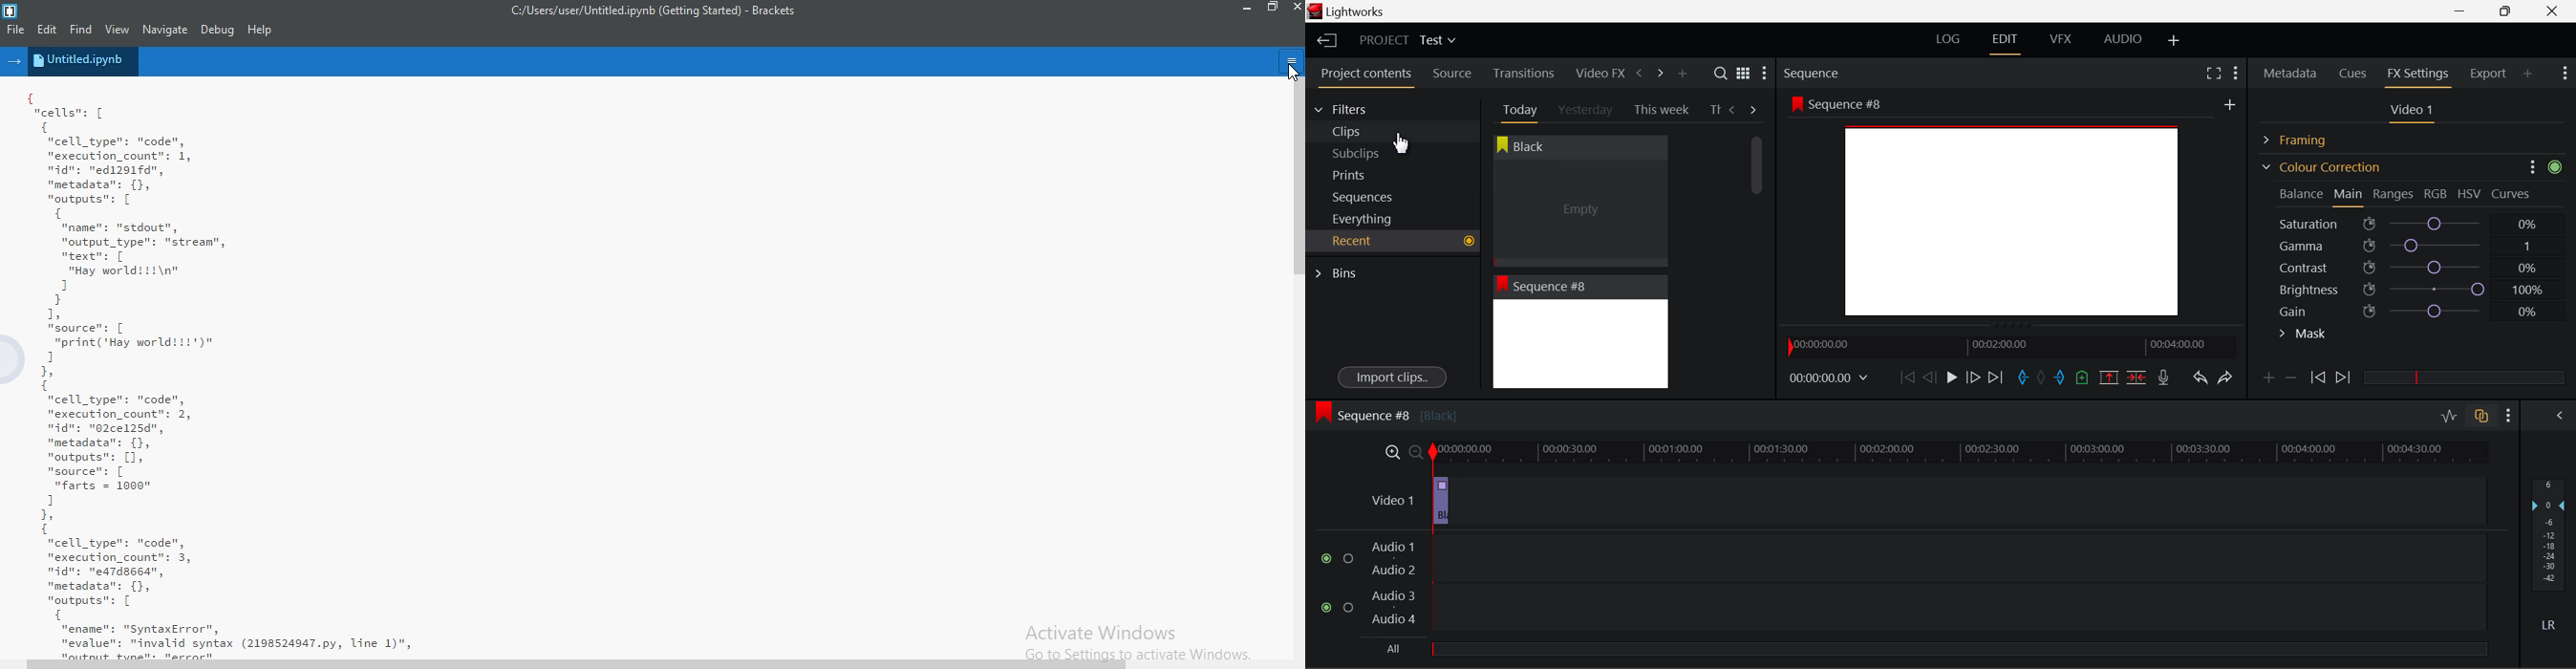 The height and width of the screenshot is (672, 2576). I want to click on restore, so click(1272, 10).